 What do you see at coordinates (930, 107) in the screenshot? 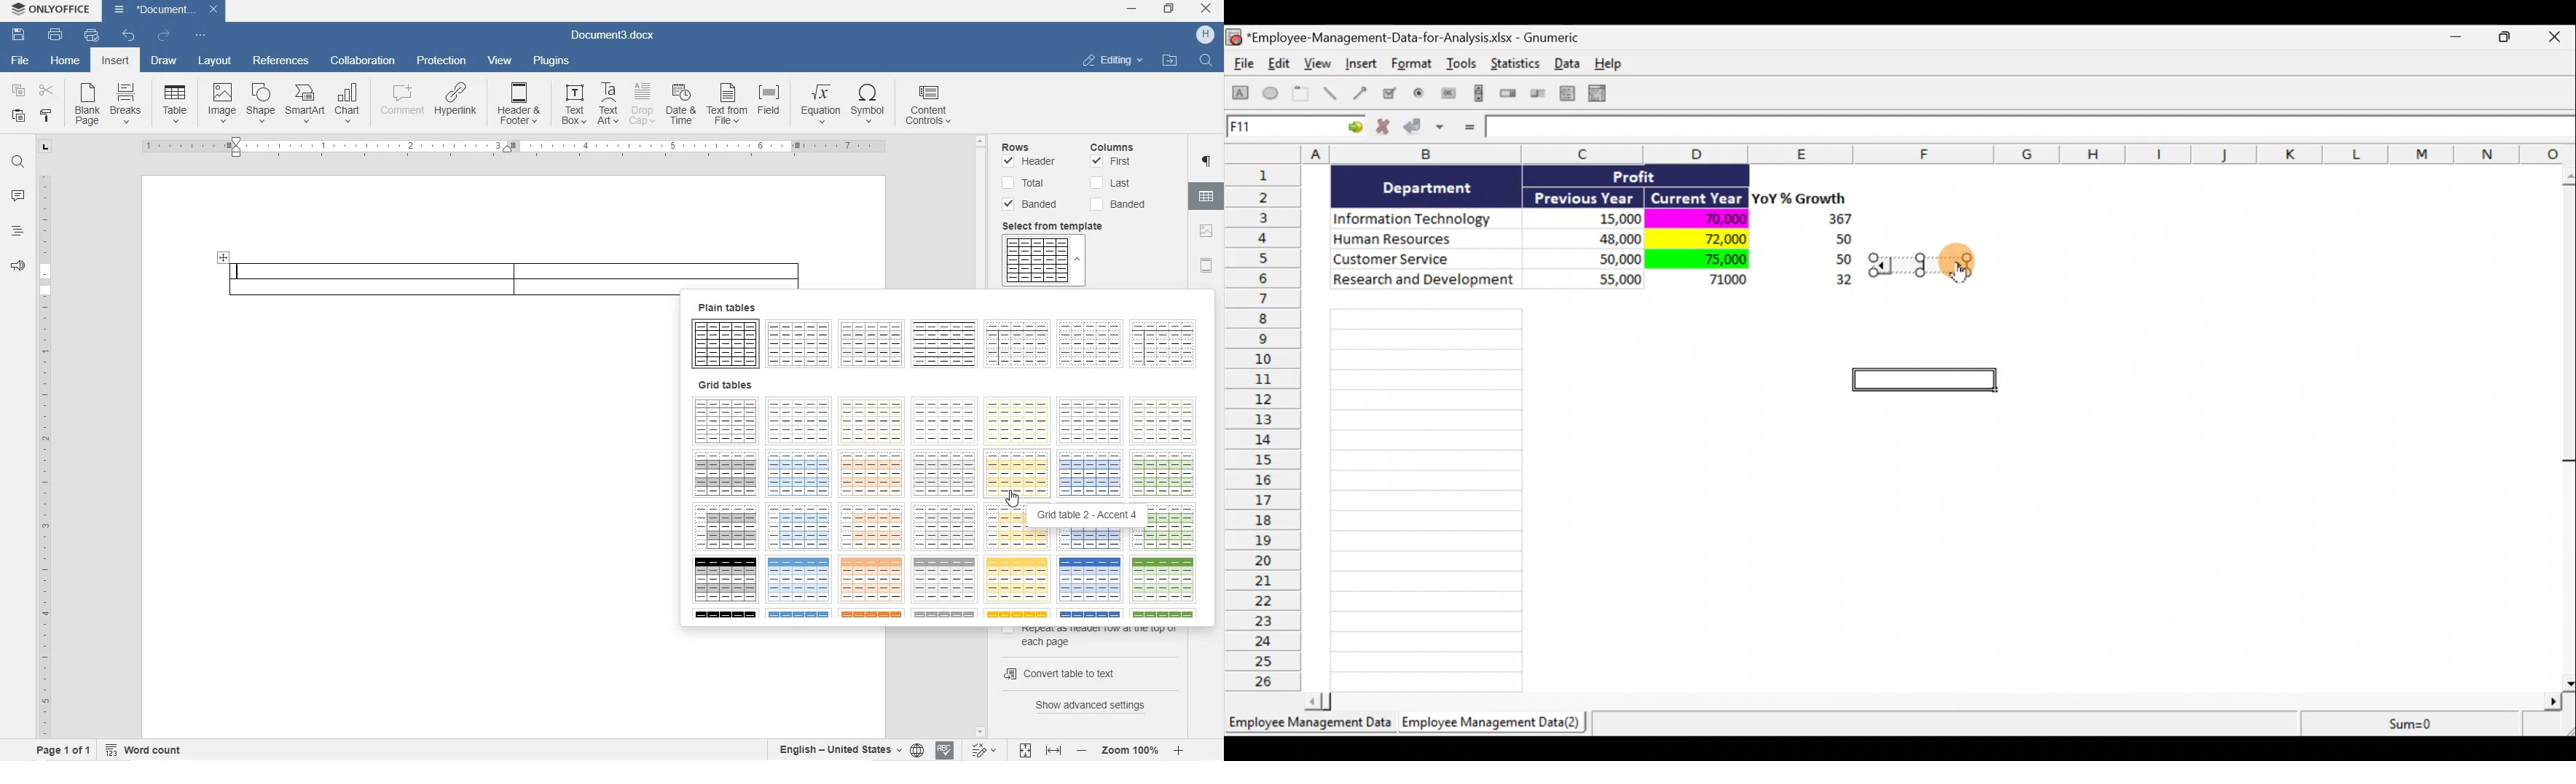
I see `CONTENT CONTROLS` at bounding box center [930, 107].